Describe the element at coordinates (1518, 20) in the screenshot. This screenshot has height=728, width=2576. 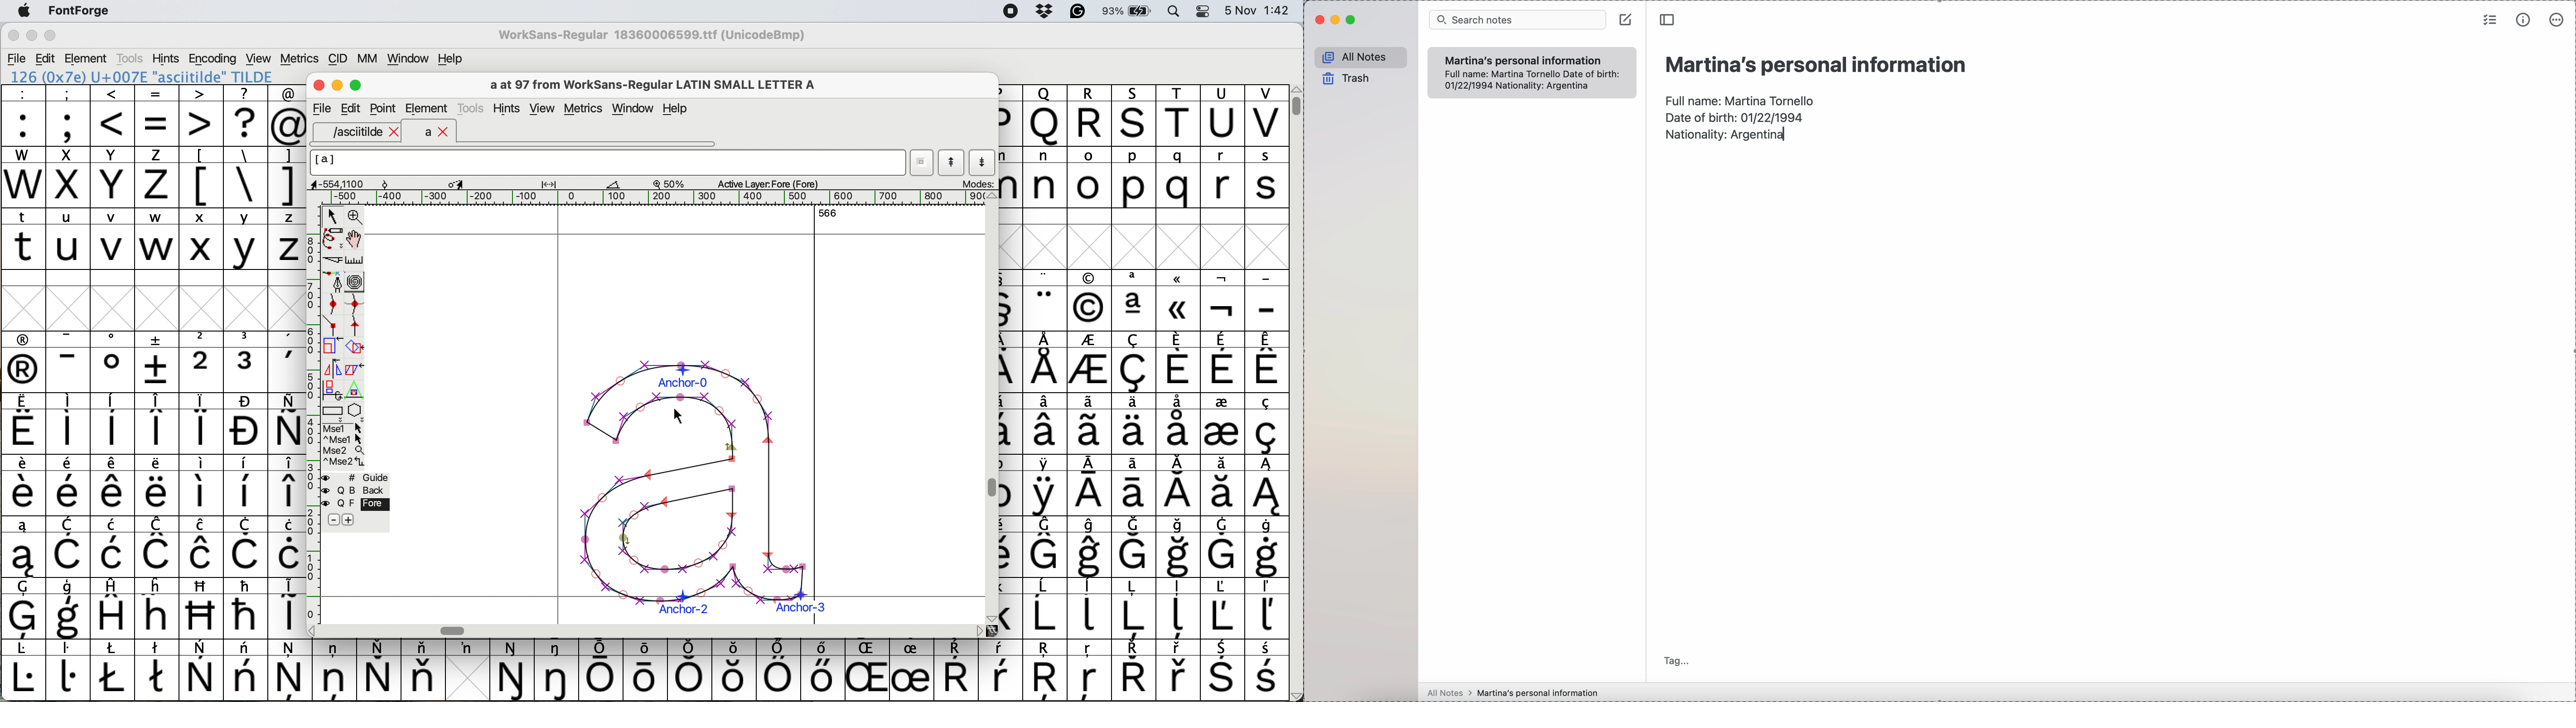
I see `search bar` at that location.